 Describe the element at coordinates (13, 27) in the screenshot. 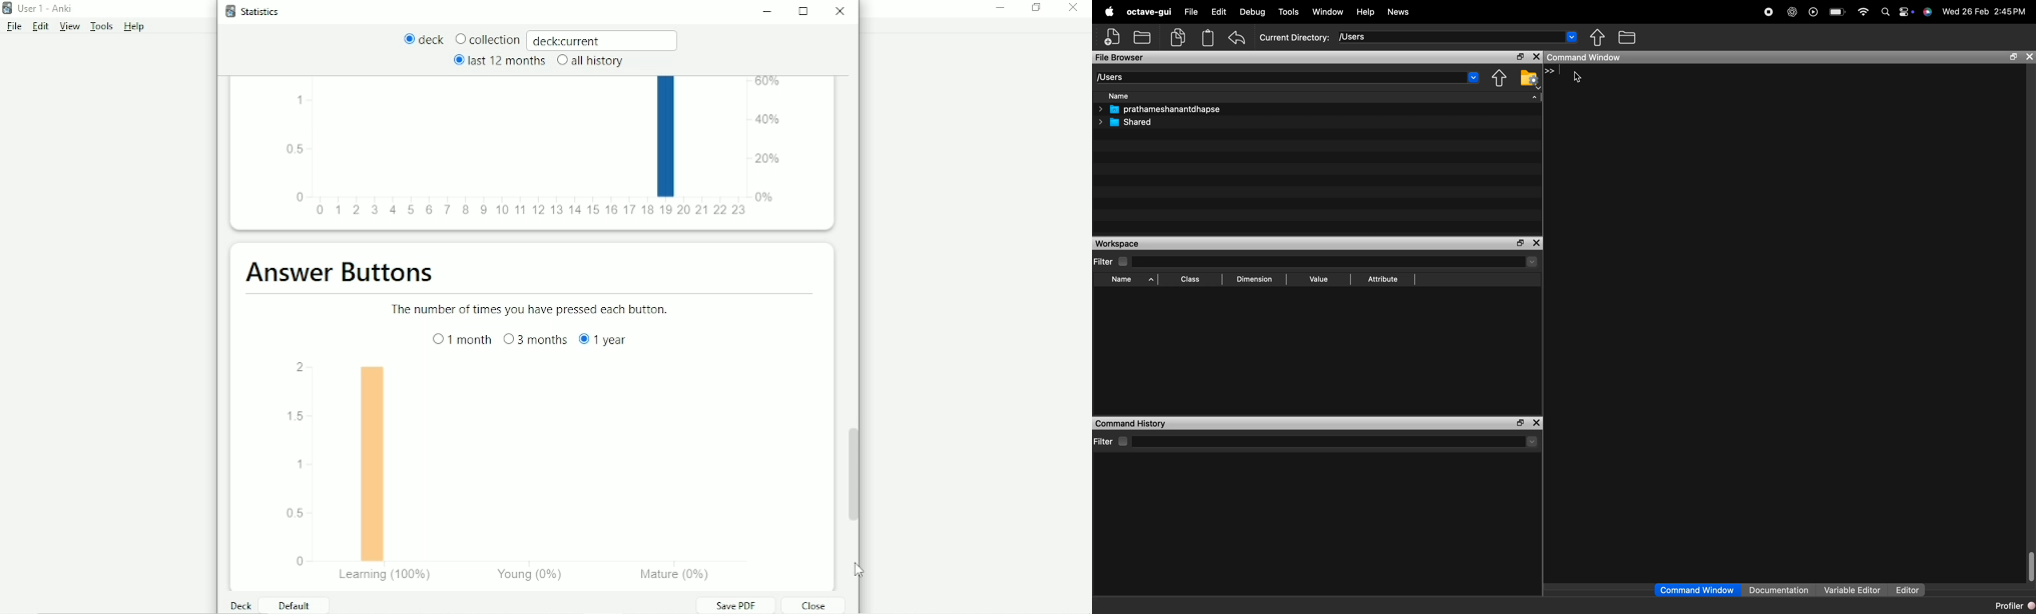

I see `File` at that location.